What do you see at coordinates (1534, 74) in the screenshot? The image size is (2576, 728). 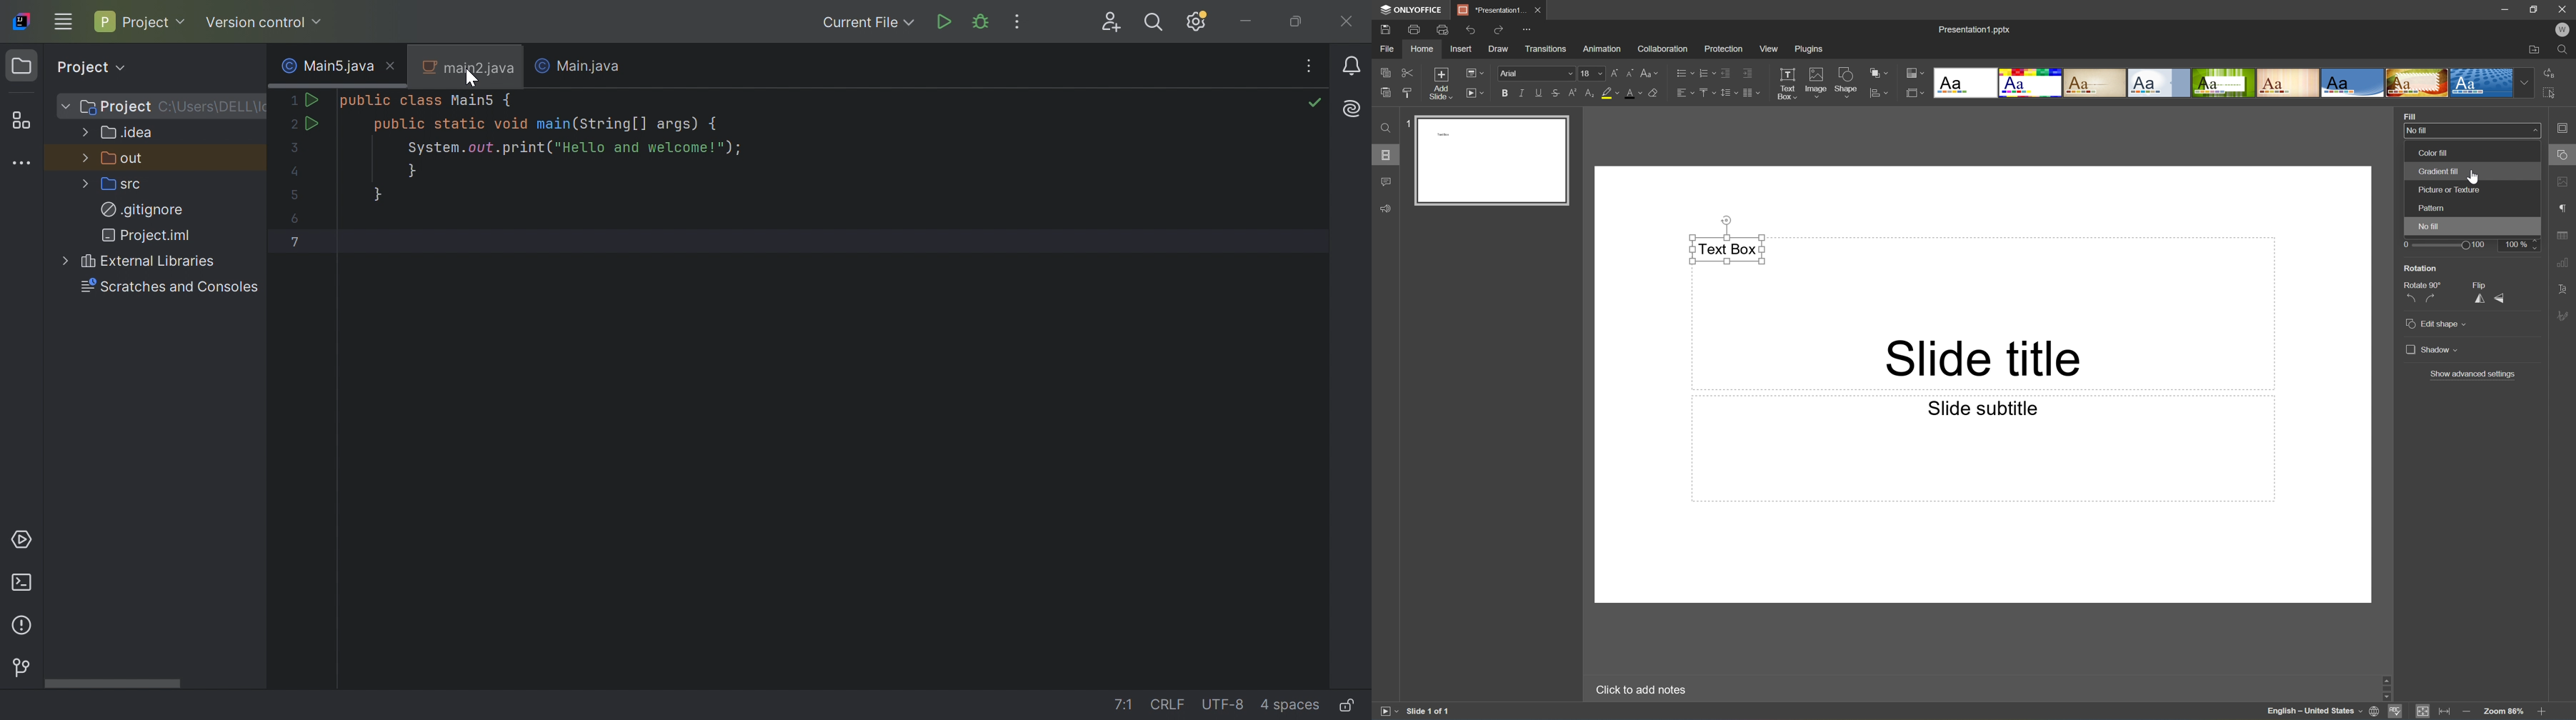 I see `Font` at bounding box center [1534, 74].